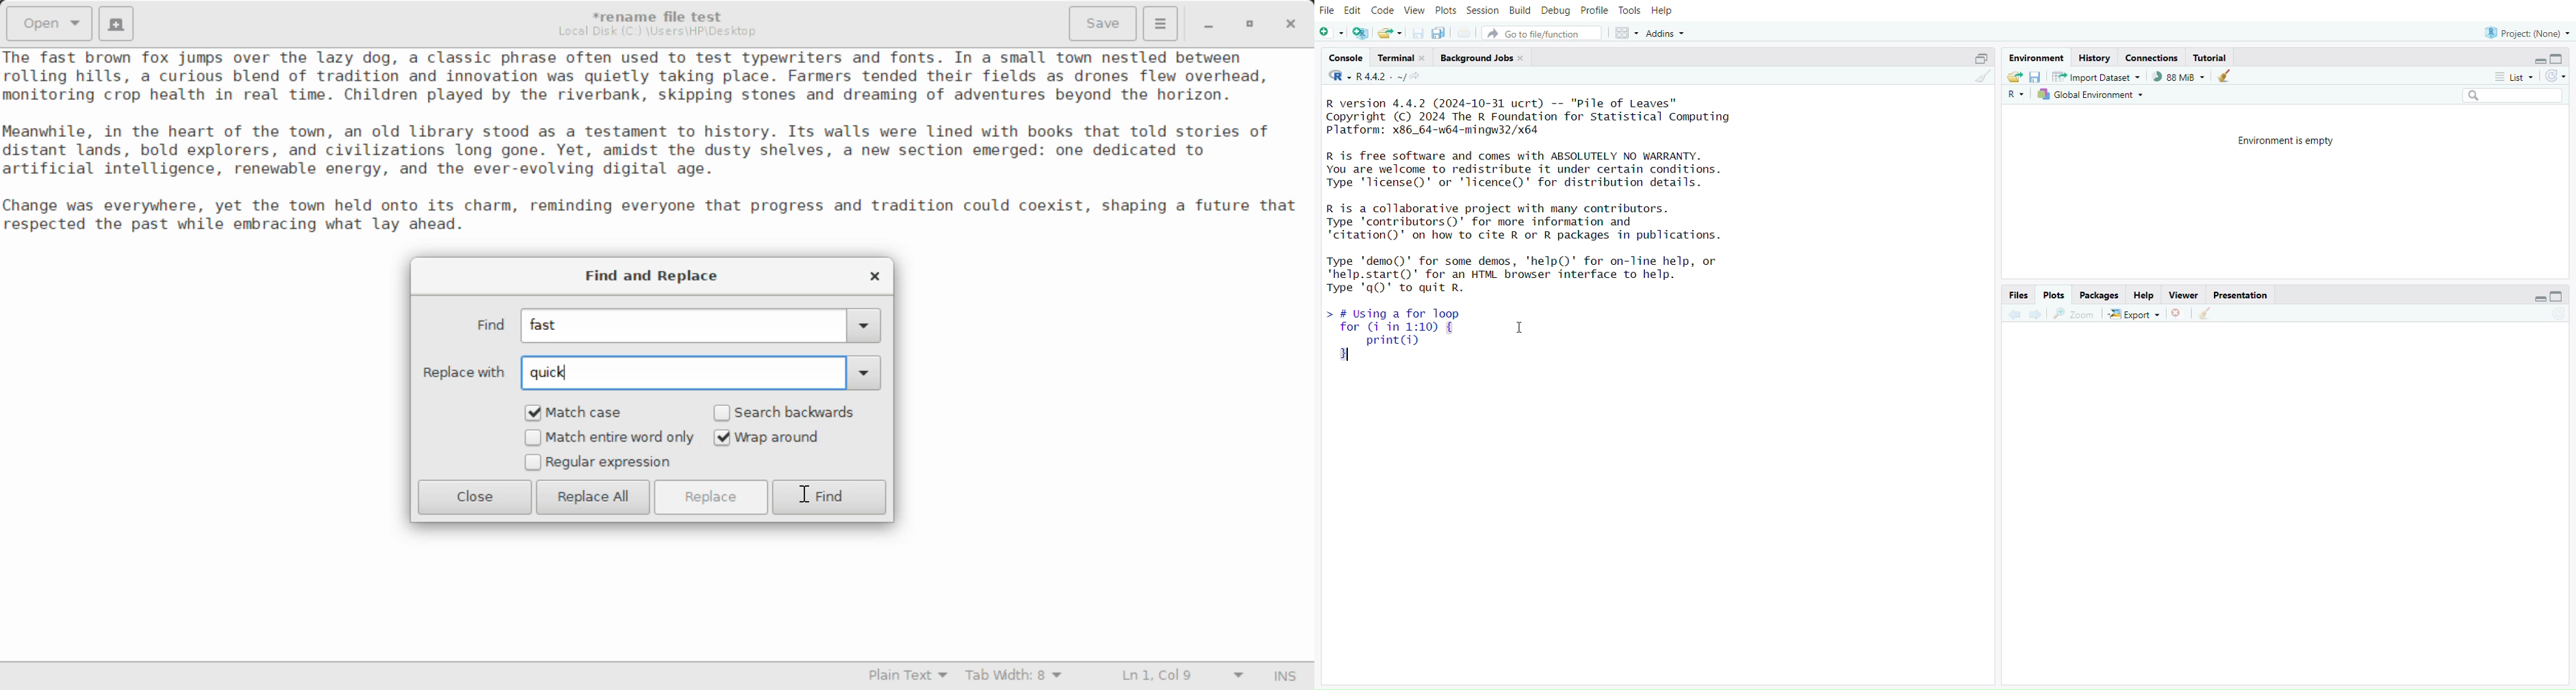 Image resolution: width=2576 pixels, height=700 pixels. I want to click on backward, so click(2015, 315).